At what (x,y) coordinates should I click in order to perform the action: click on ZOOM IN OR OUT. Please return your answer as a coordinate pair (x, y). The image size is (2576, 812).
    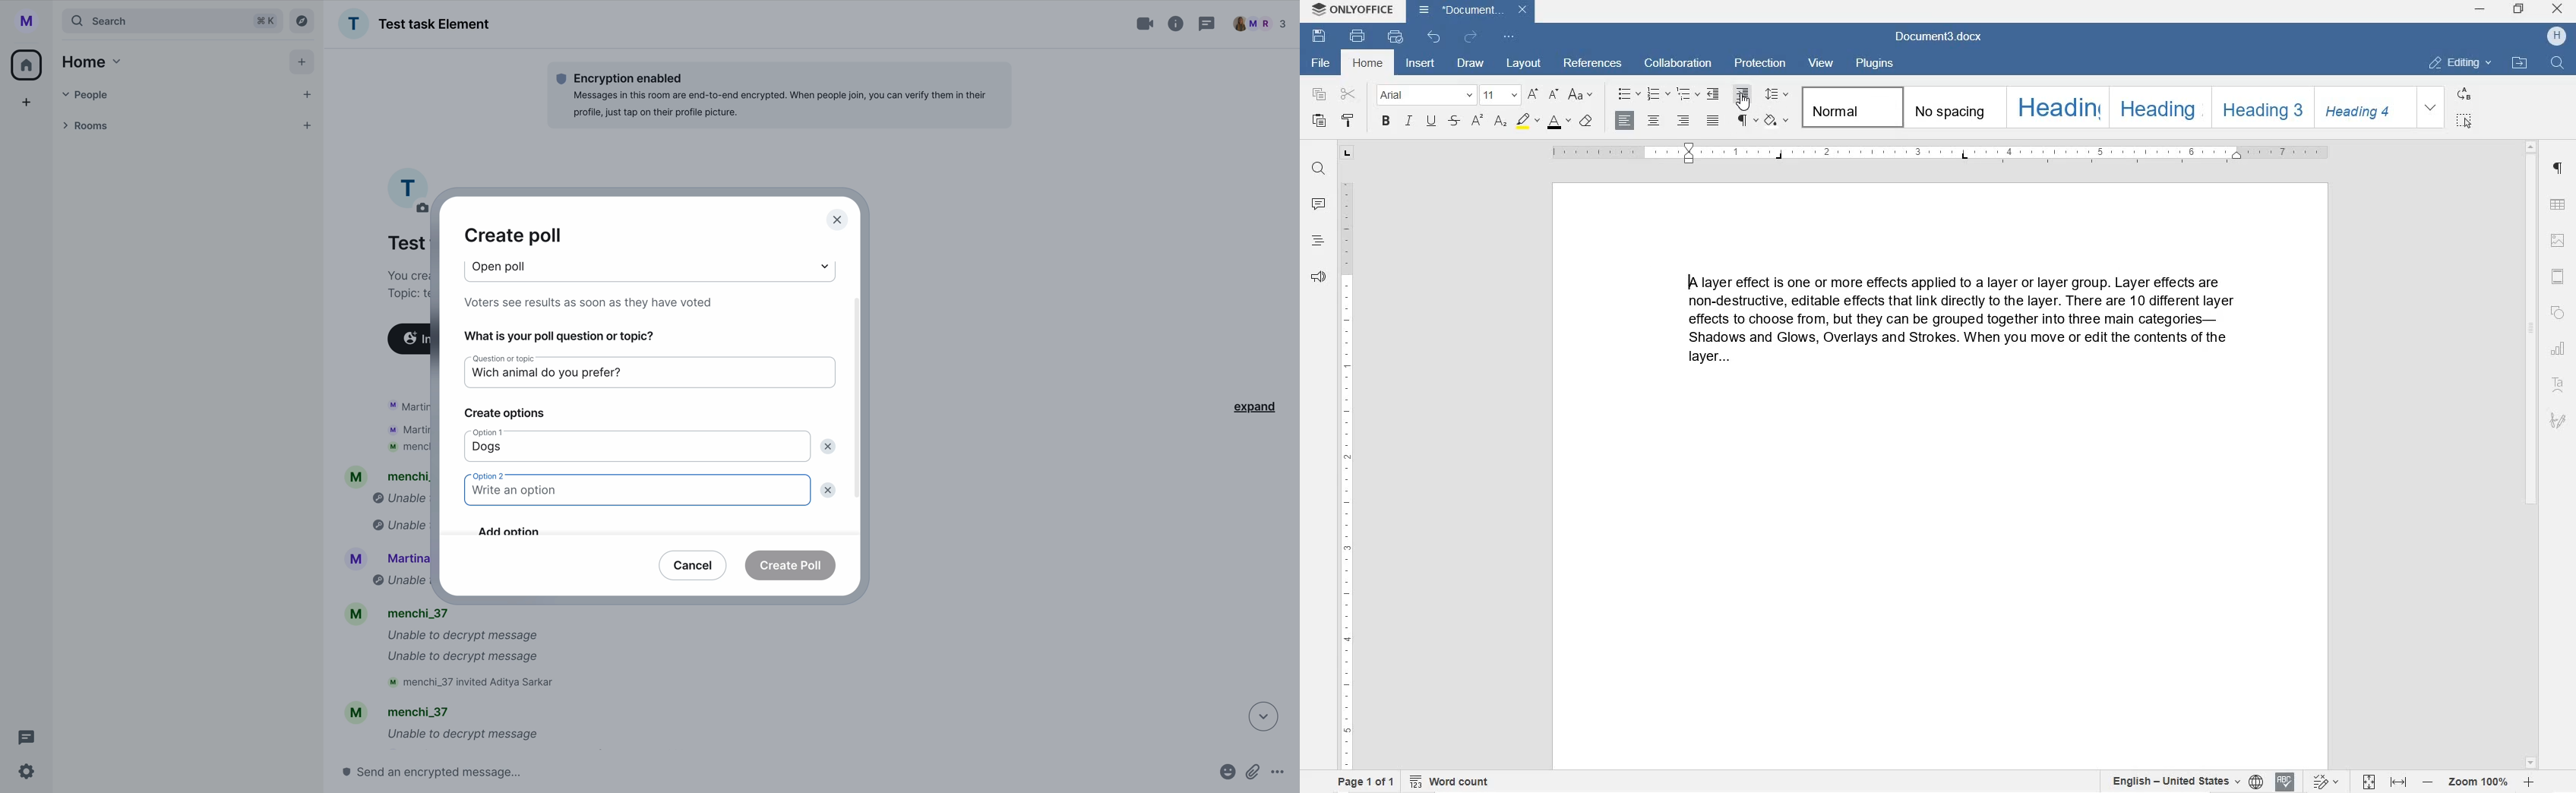
    Looking at the image, I should click on (2478, 782).